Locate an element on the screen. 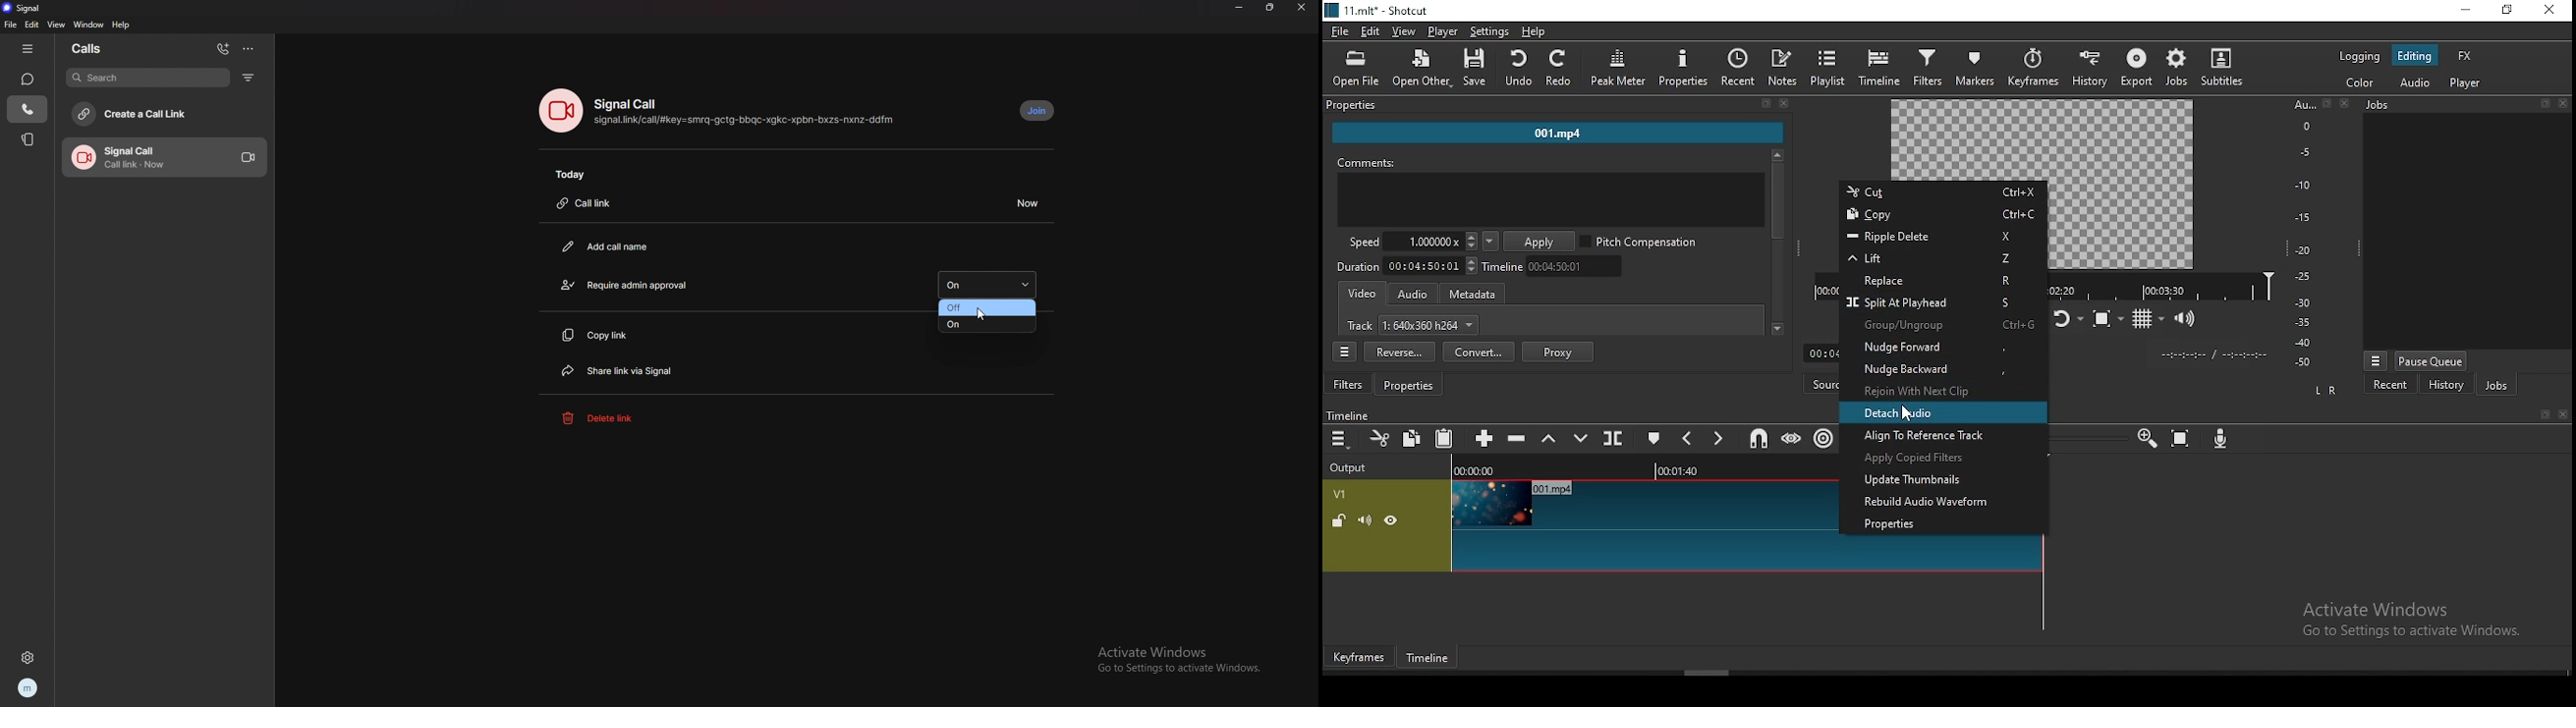 The width and height of the screenshot is (2576, 728). player is located at coordinates (2465, 82).